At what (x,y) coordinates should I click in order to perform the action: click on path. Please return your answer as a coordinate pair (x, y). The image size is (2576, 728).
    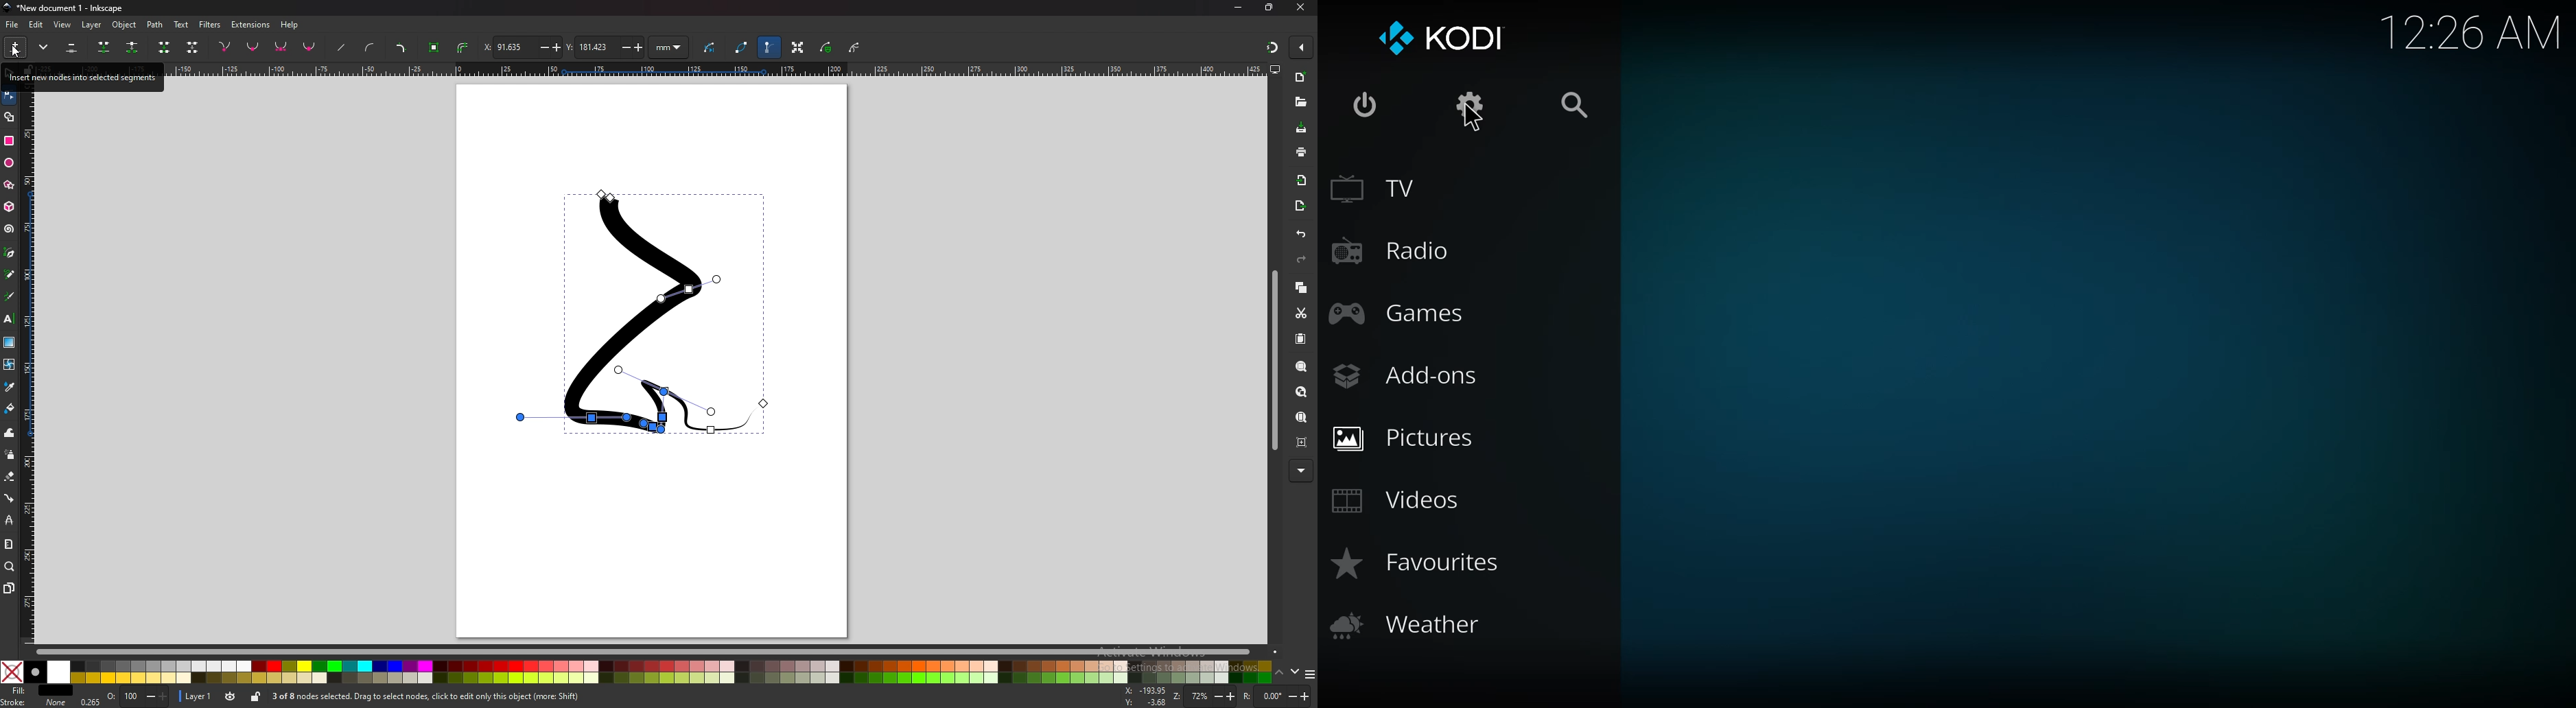
    Looking at the image, I should click on (155, 25).